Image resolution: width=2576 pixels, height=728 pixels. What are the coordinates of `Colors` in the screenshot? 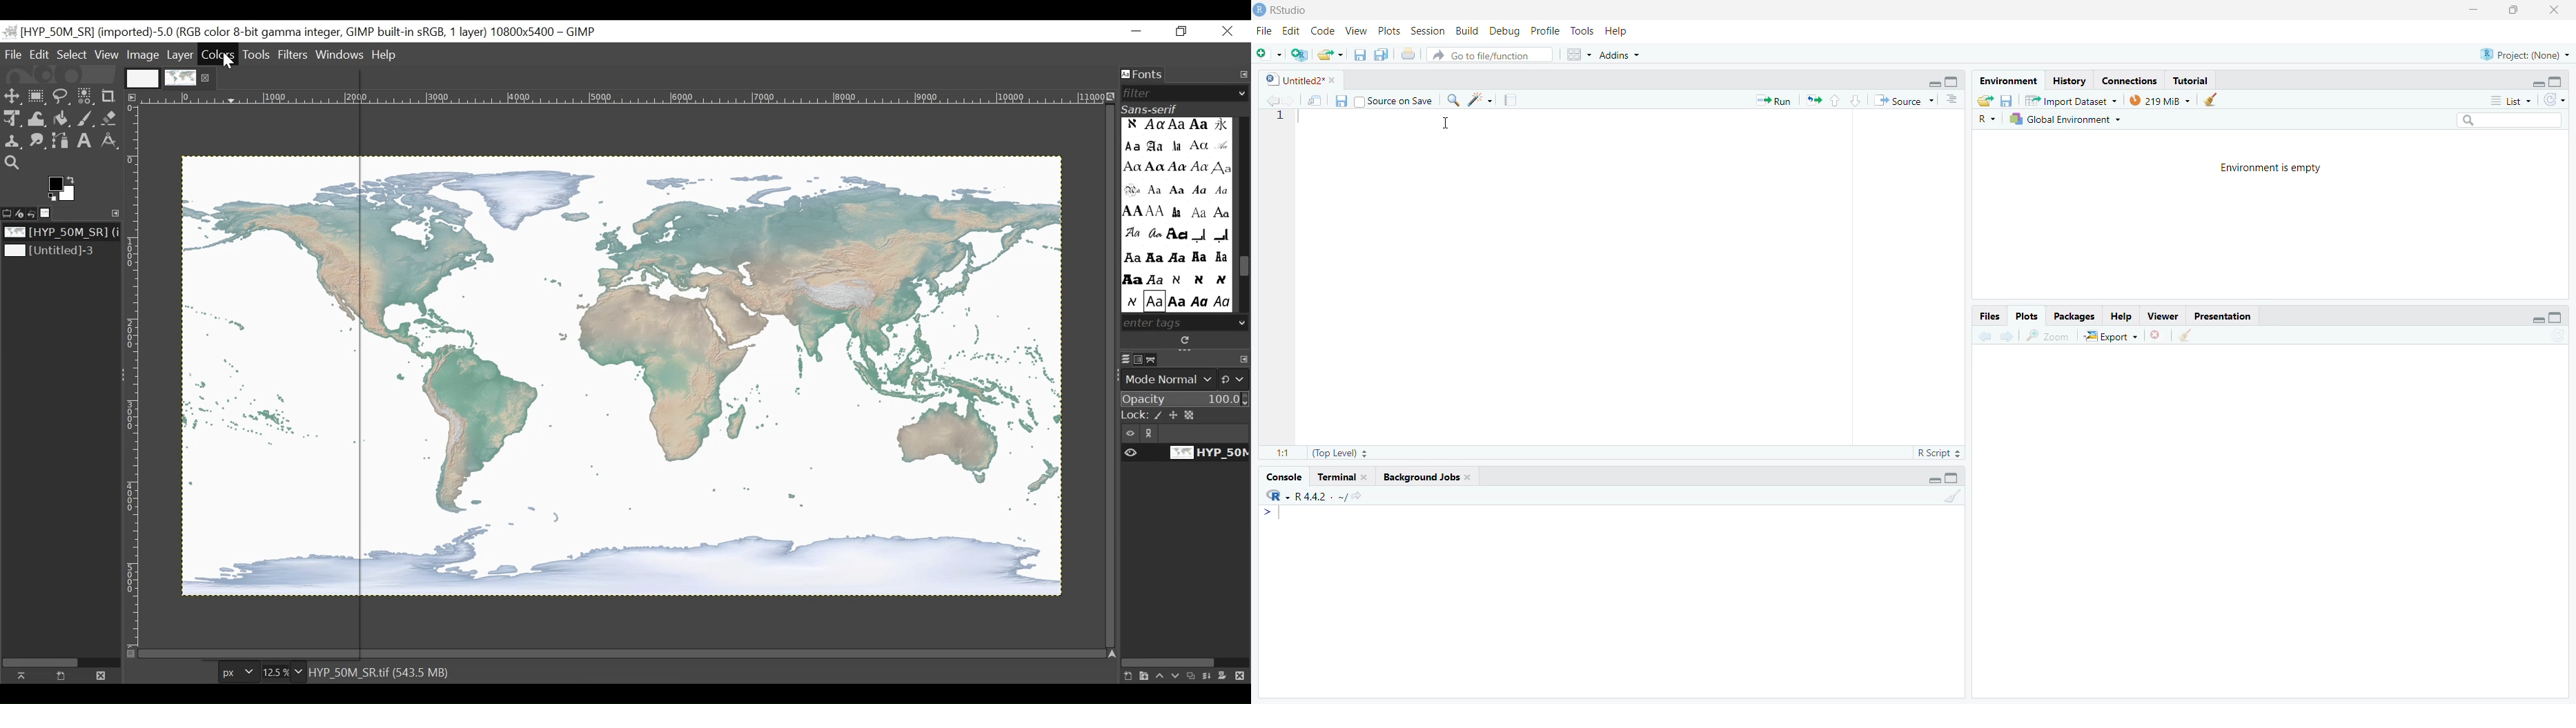 It's located at (220, 54).